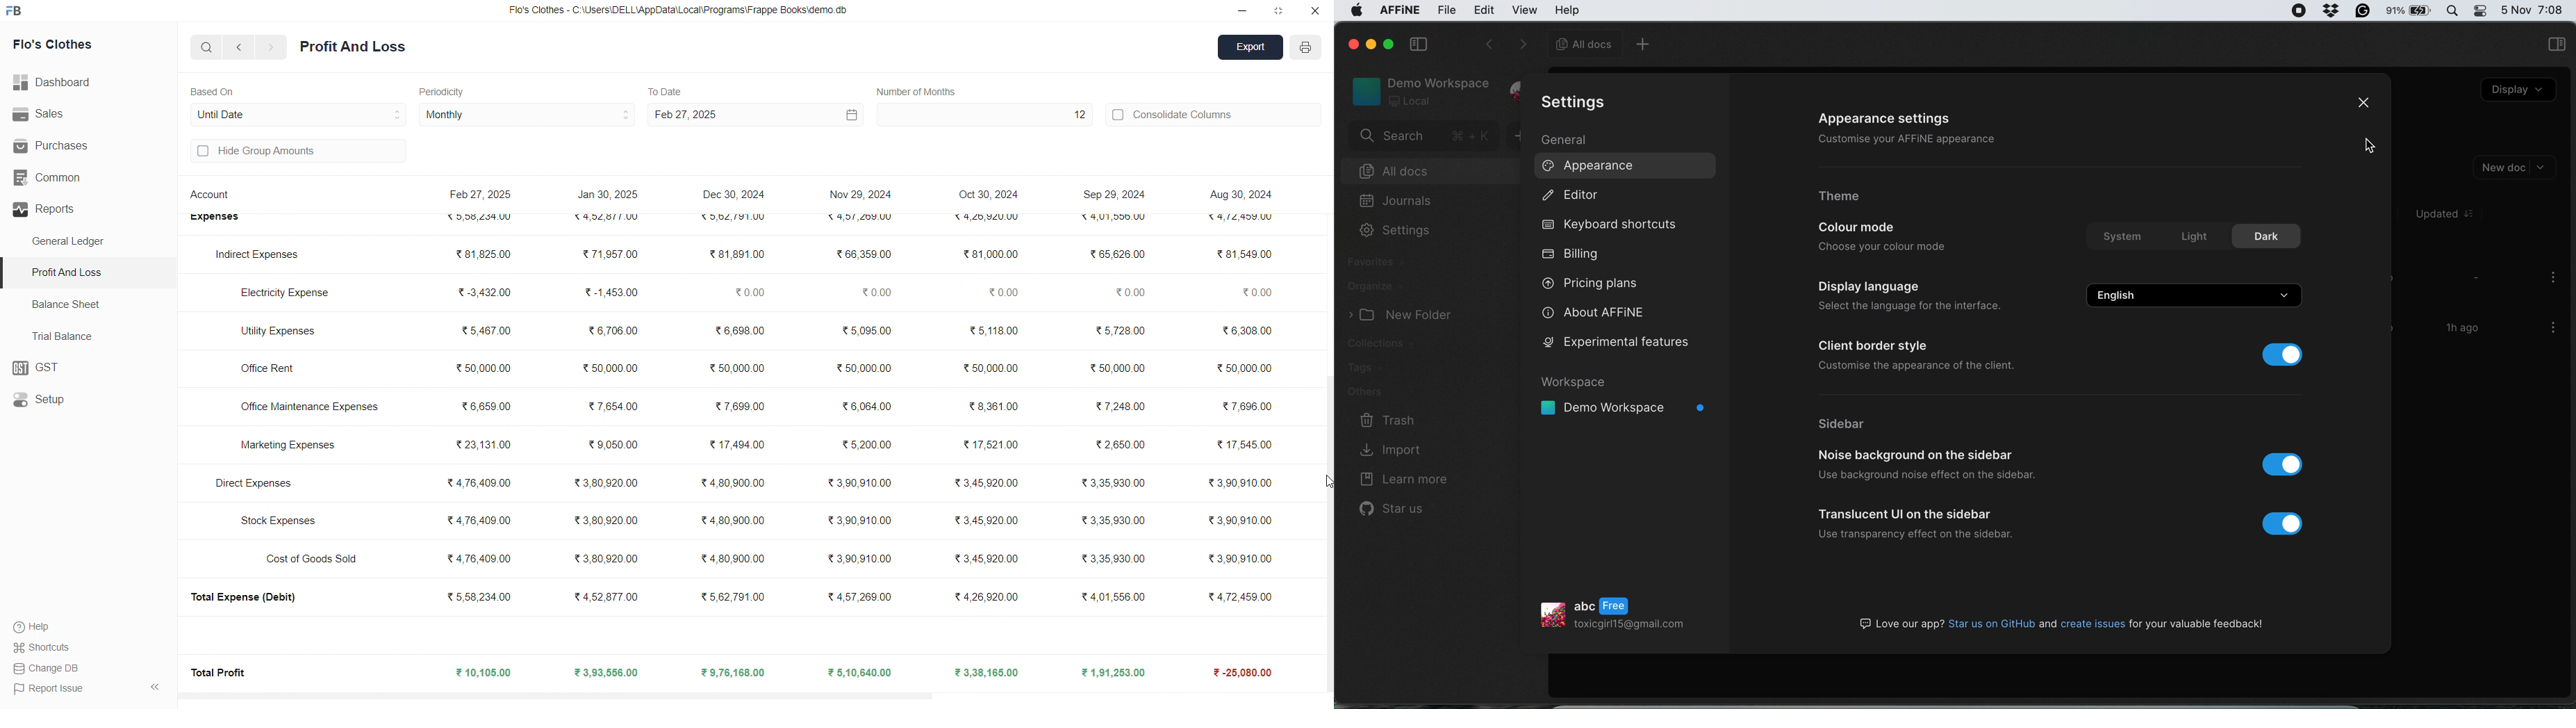 The height and width of the screenshot is (728, 2576). I want to click on GST, so click(87, 368).